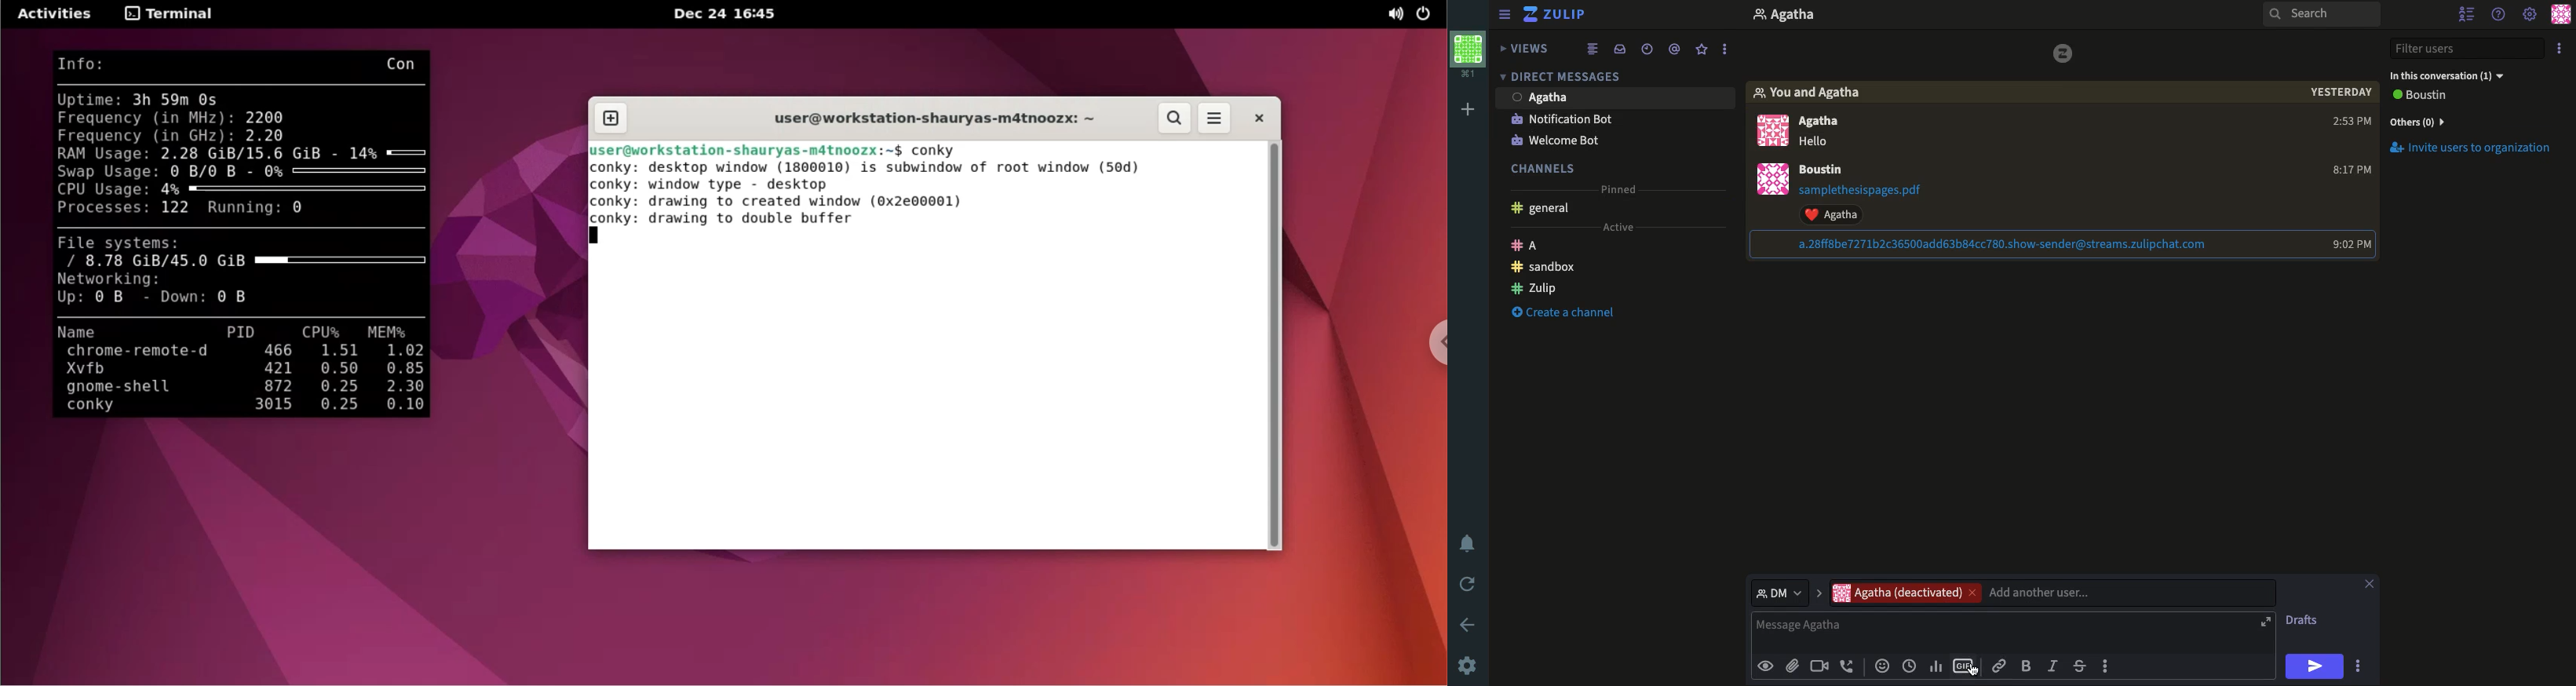  Describe the element at coordinates (1910, 665) in the screenshot. I see `Global time` at that location.